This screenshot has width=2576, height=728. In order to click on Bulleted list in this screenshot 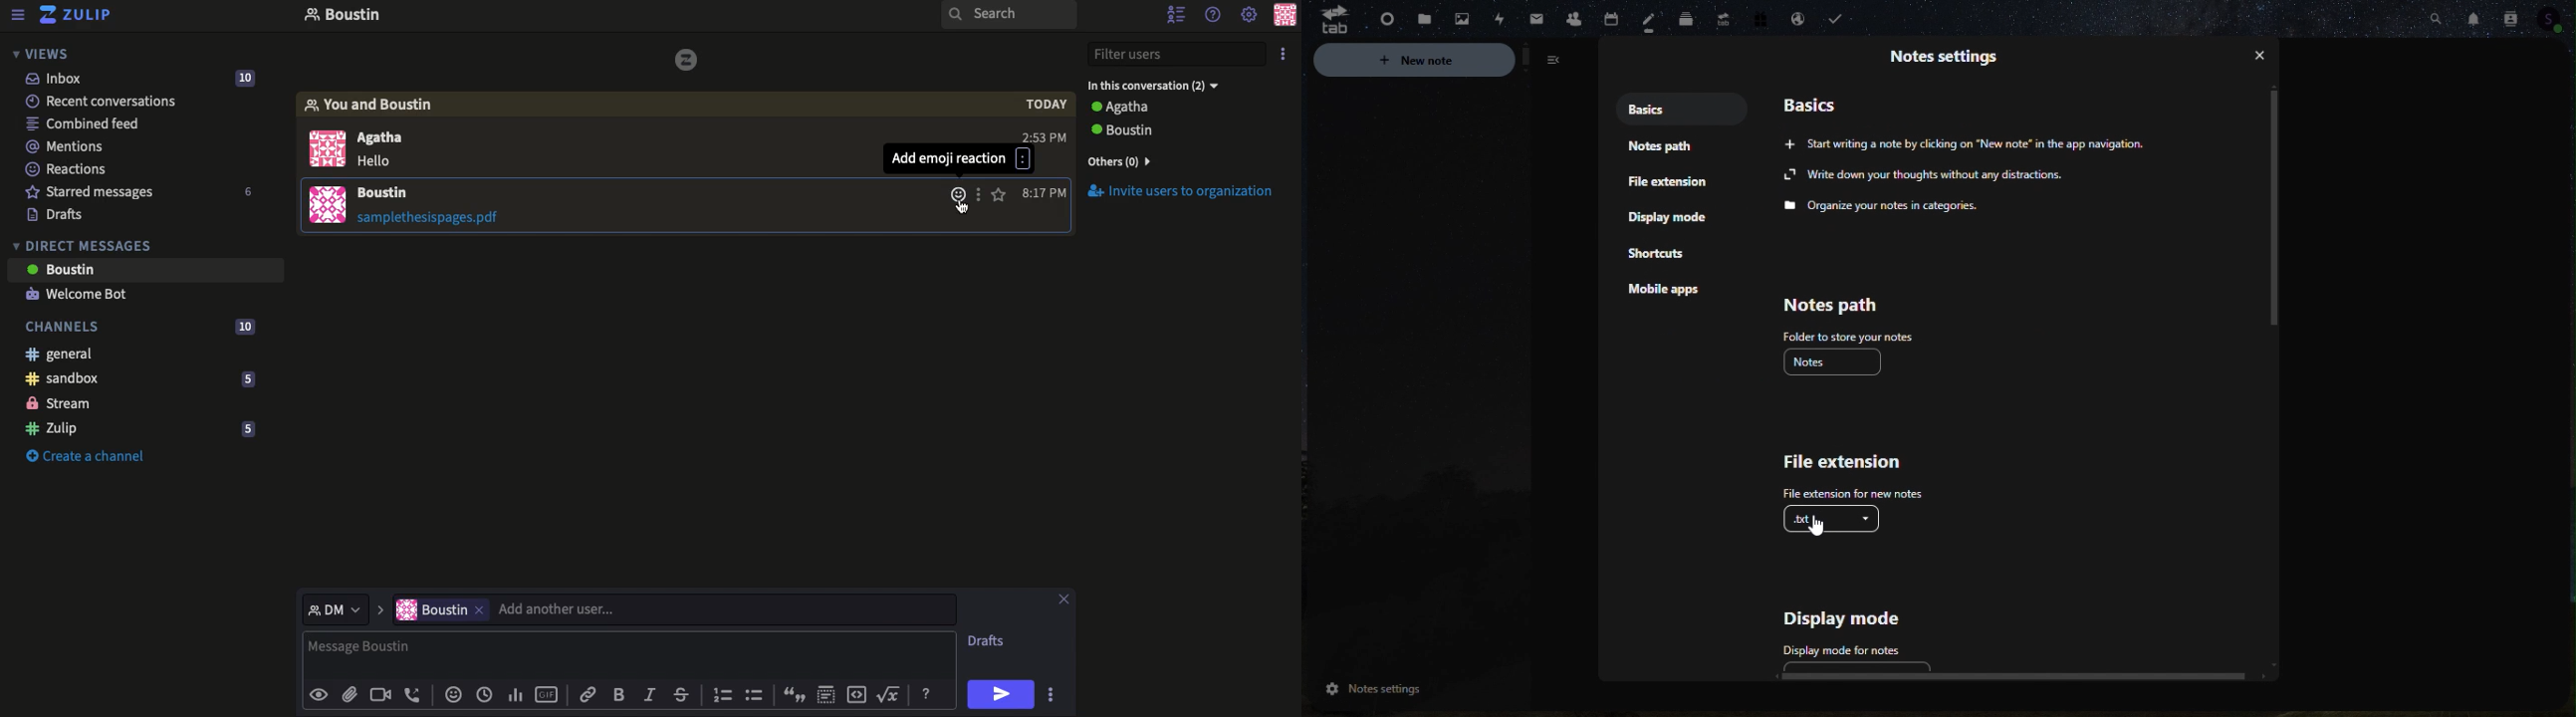, I will do `click(755, 694)`.